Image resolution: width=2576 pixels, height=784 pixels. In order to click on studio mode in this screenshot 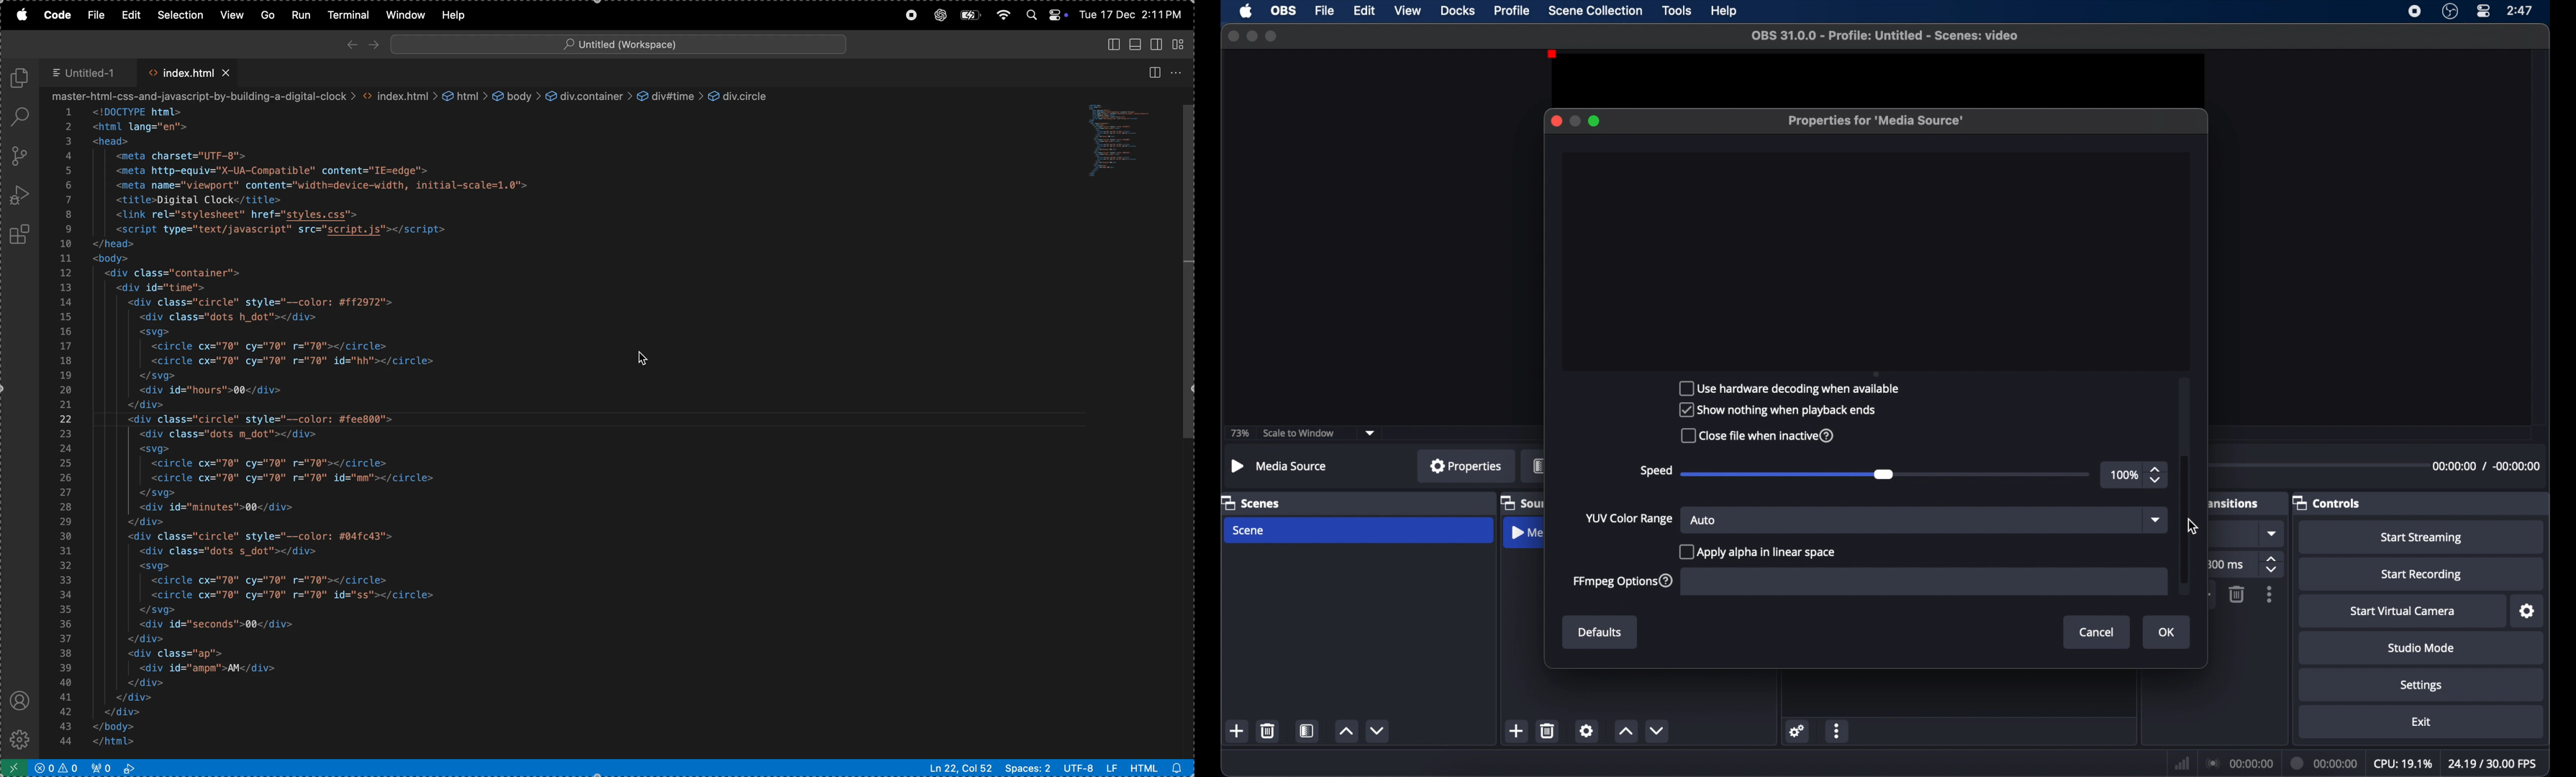, I will do `click(2421, 649)`.